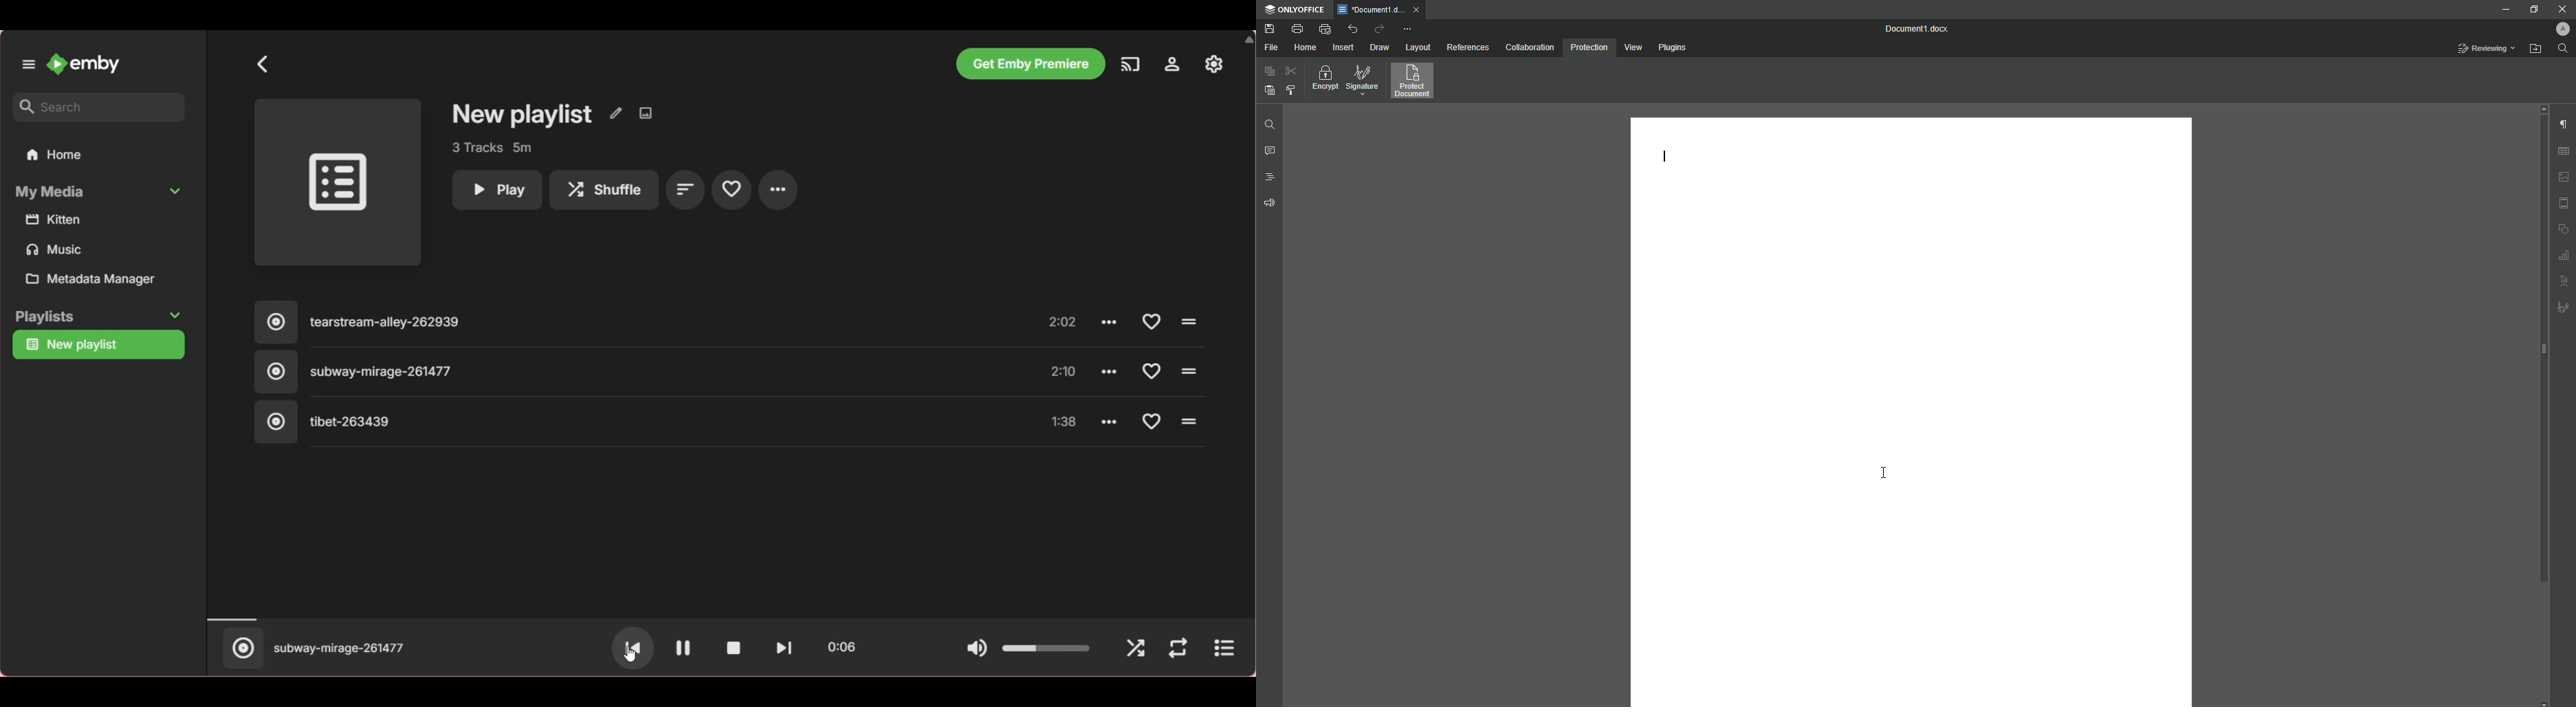 The image size is (2576, 728). I want to click on scroll up, so click(2544, 109).